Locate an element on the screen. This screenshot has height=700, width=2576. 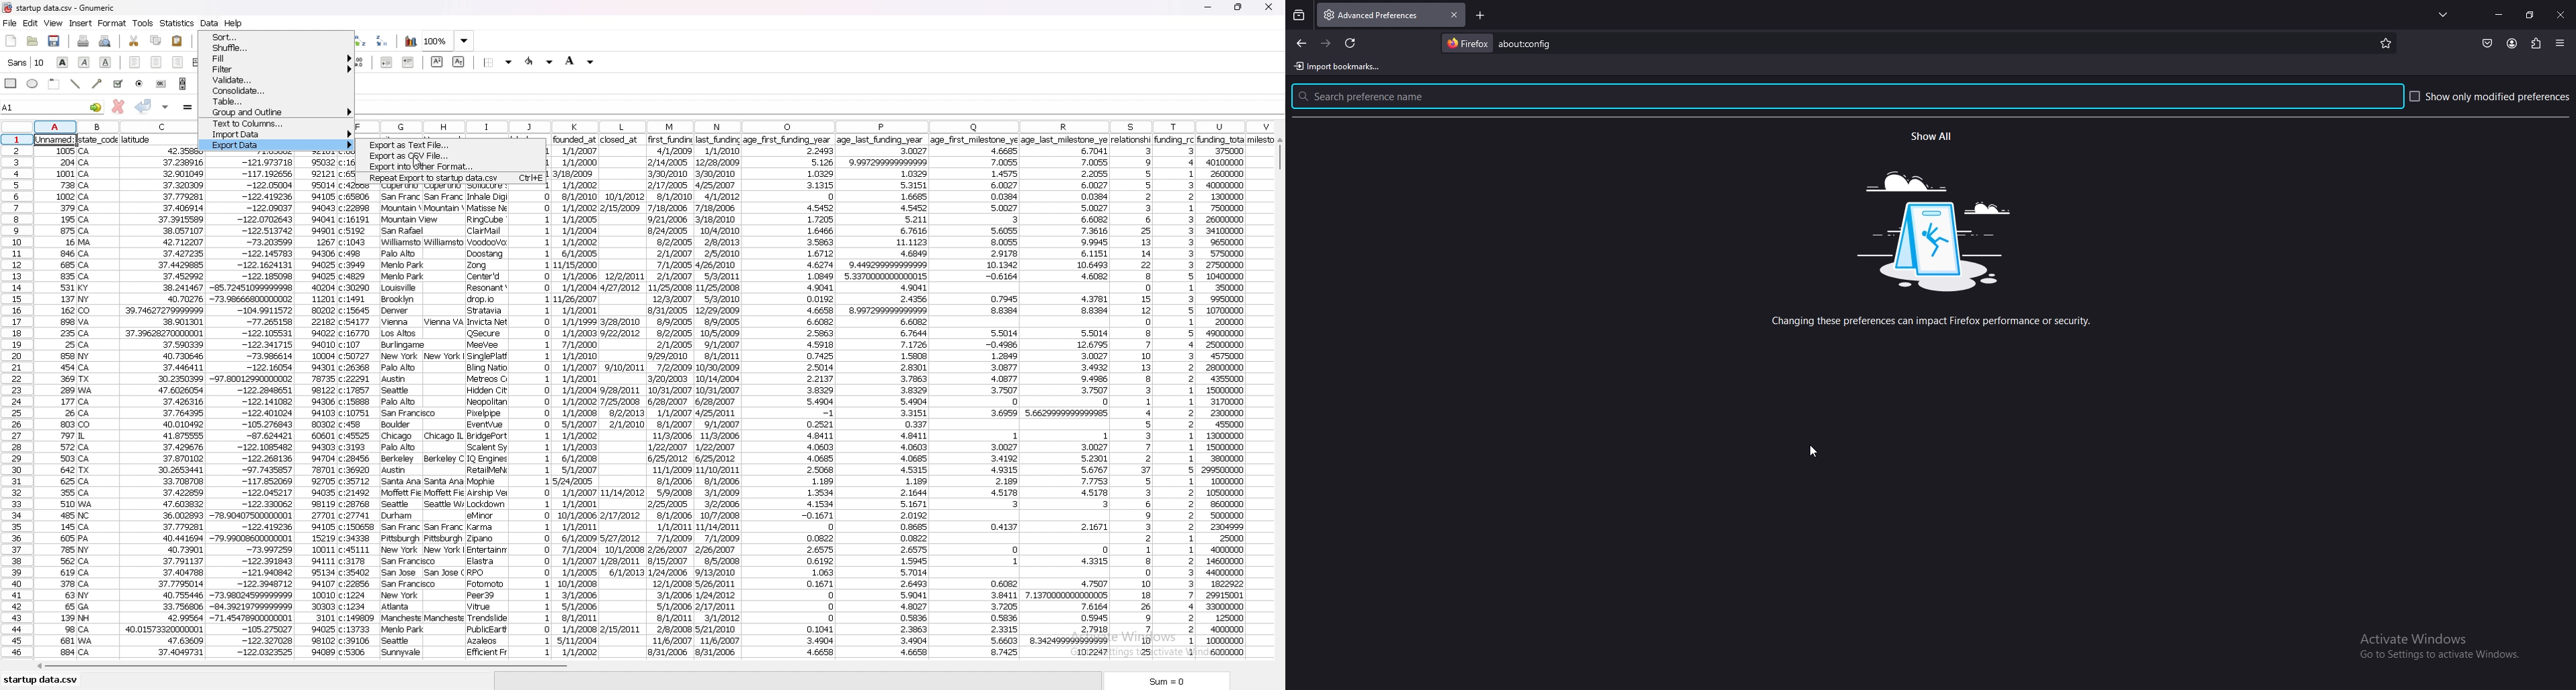
consolidate is located at coordinates (277, 90).